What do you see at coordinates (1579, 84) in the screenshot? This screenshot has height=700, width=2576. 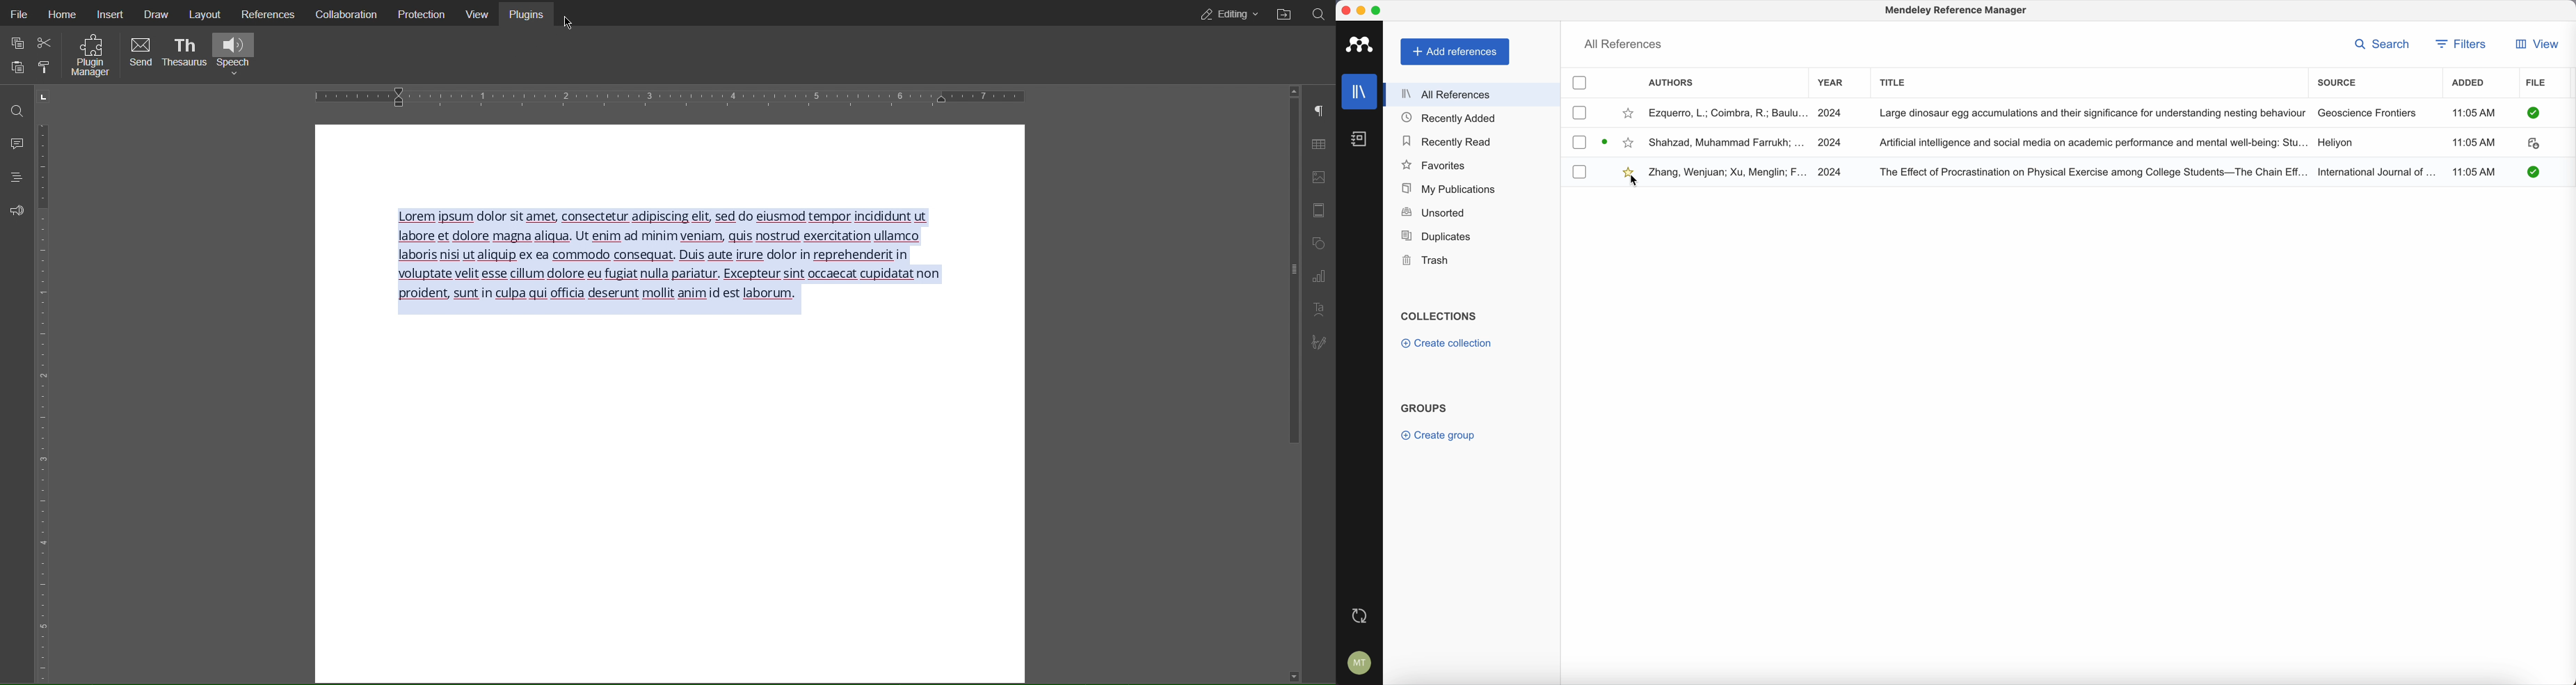 I see `checkbox` at bounding box center [1579, 84].